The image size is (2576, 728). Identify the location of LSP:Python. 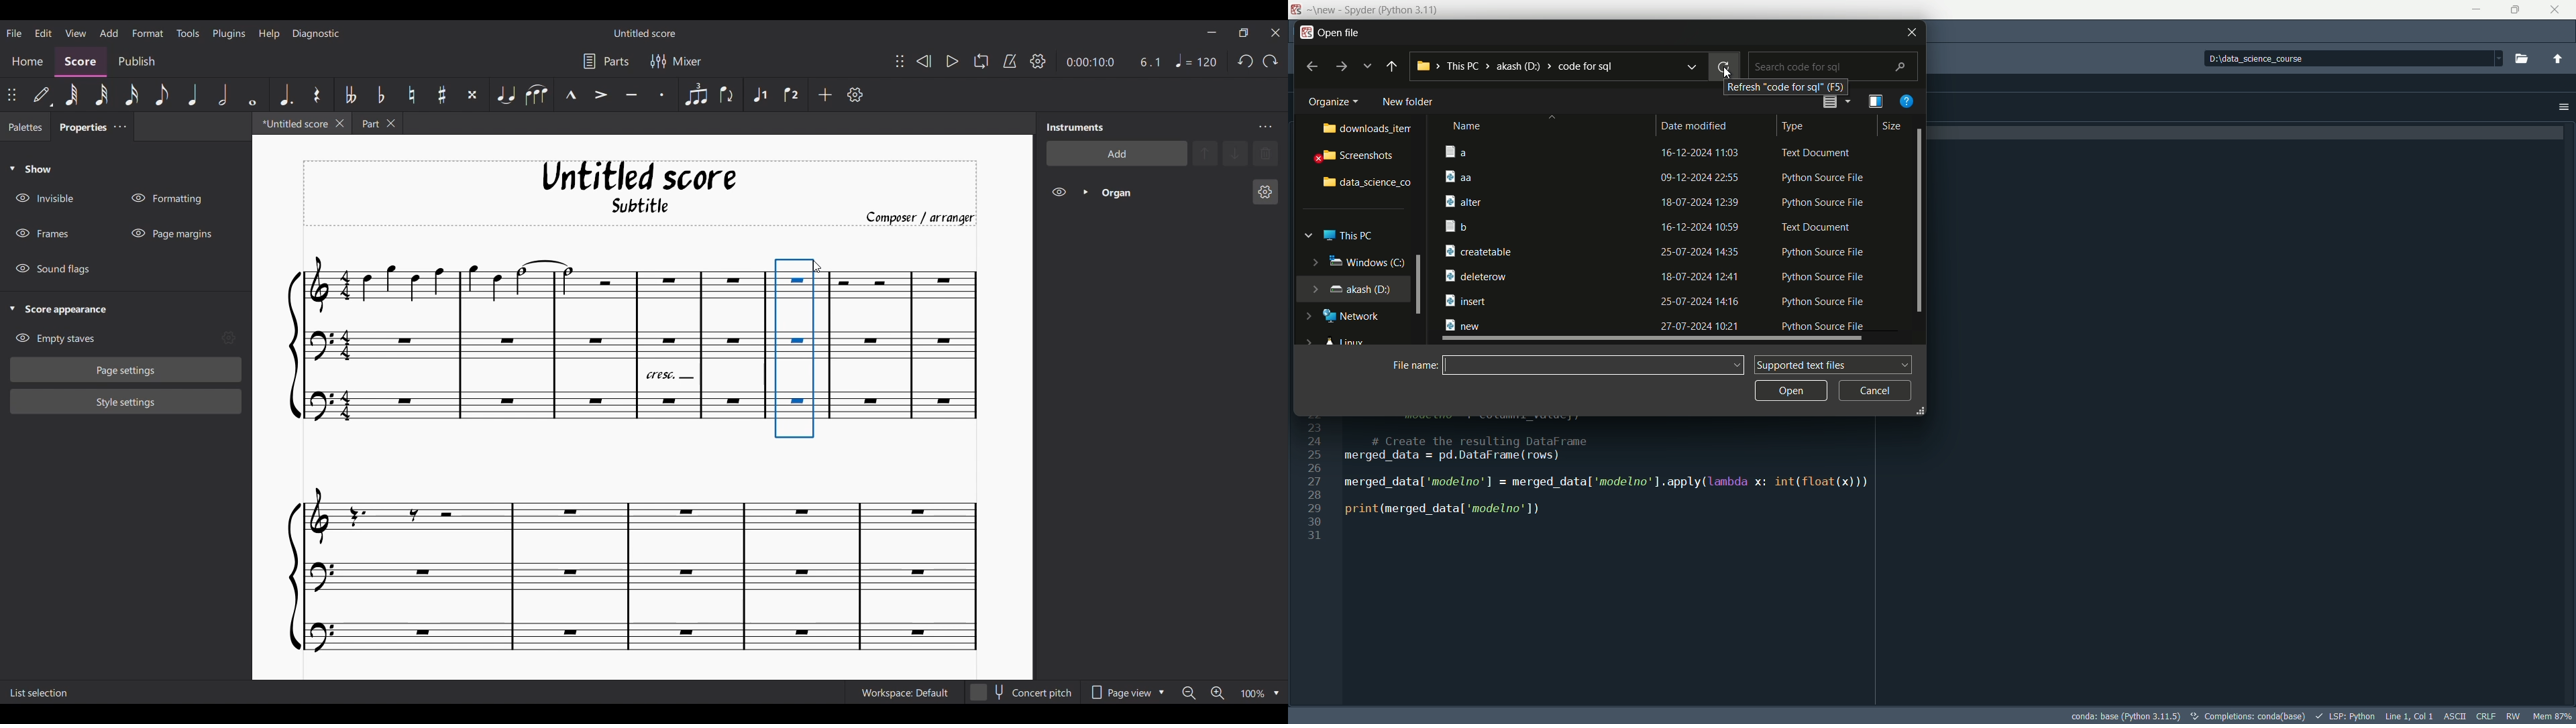
(2346, 716).